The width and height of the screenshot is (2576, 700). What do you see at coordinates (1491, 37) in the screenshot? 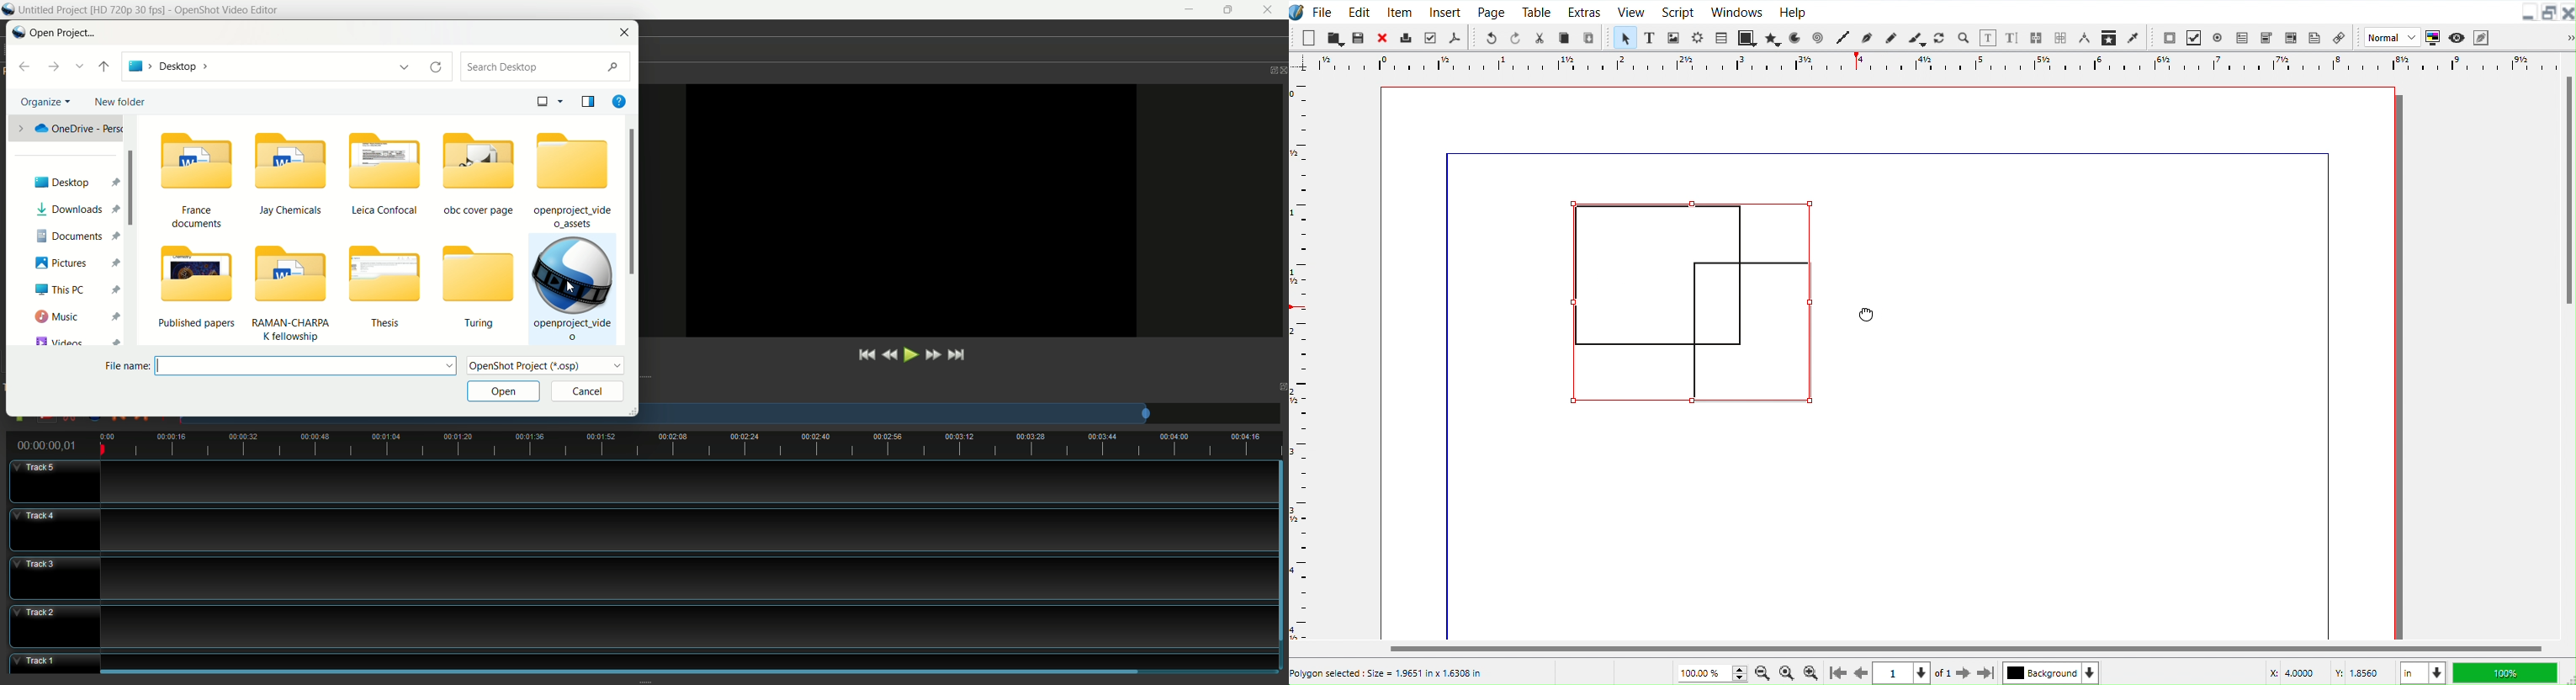
I see `Undo` at bounding box center [1491, 37].